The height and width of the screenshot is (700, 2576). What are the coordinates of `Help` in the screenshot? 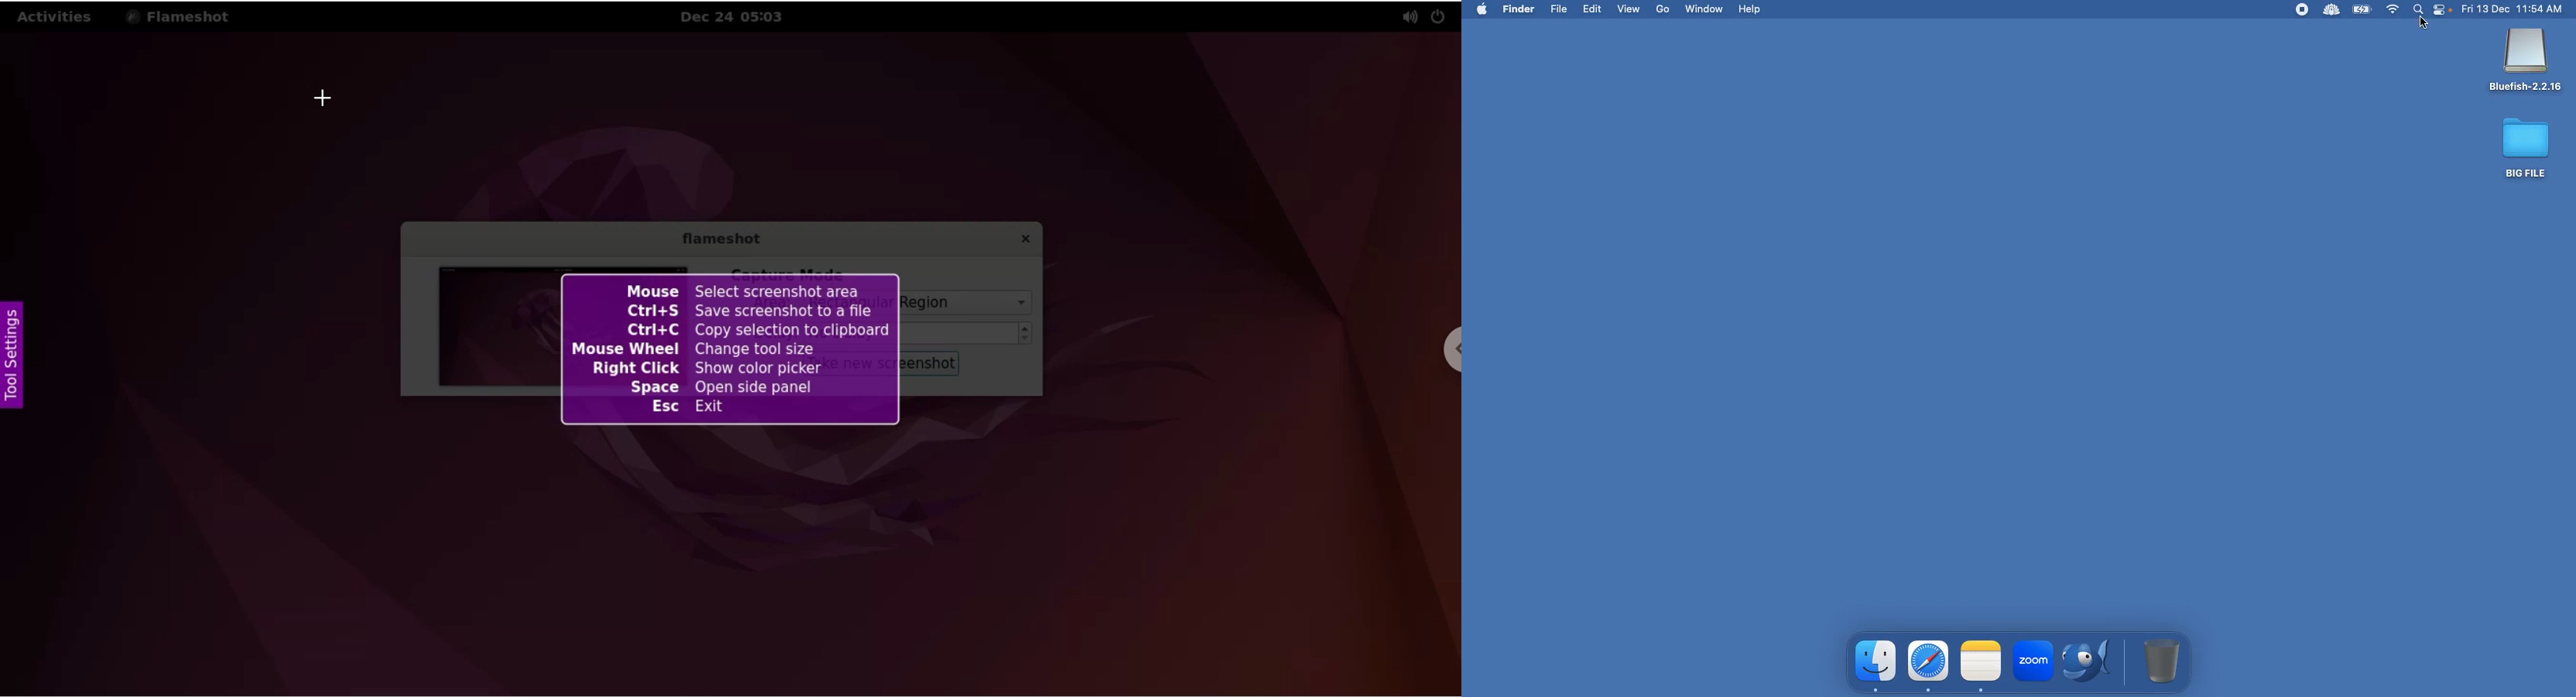 It's located at (1751, 9).